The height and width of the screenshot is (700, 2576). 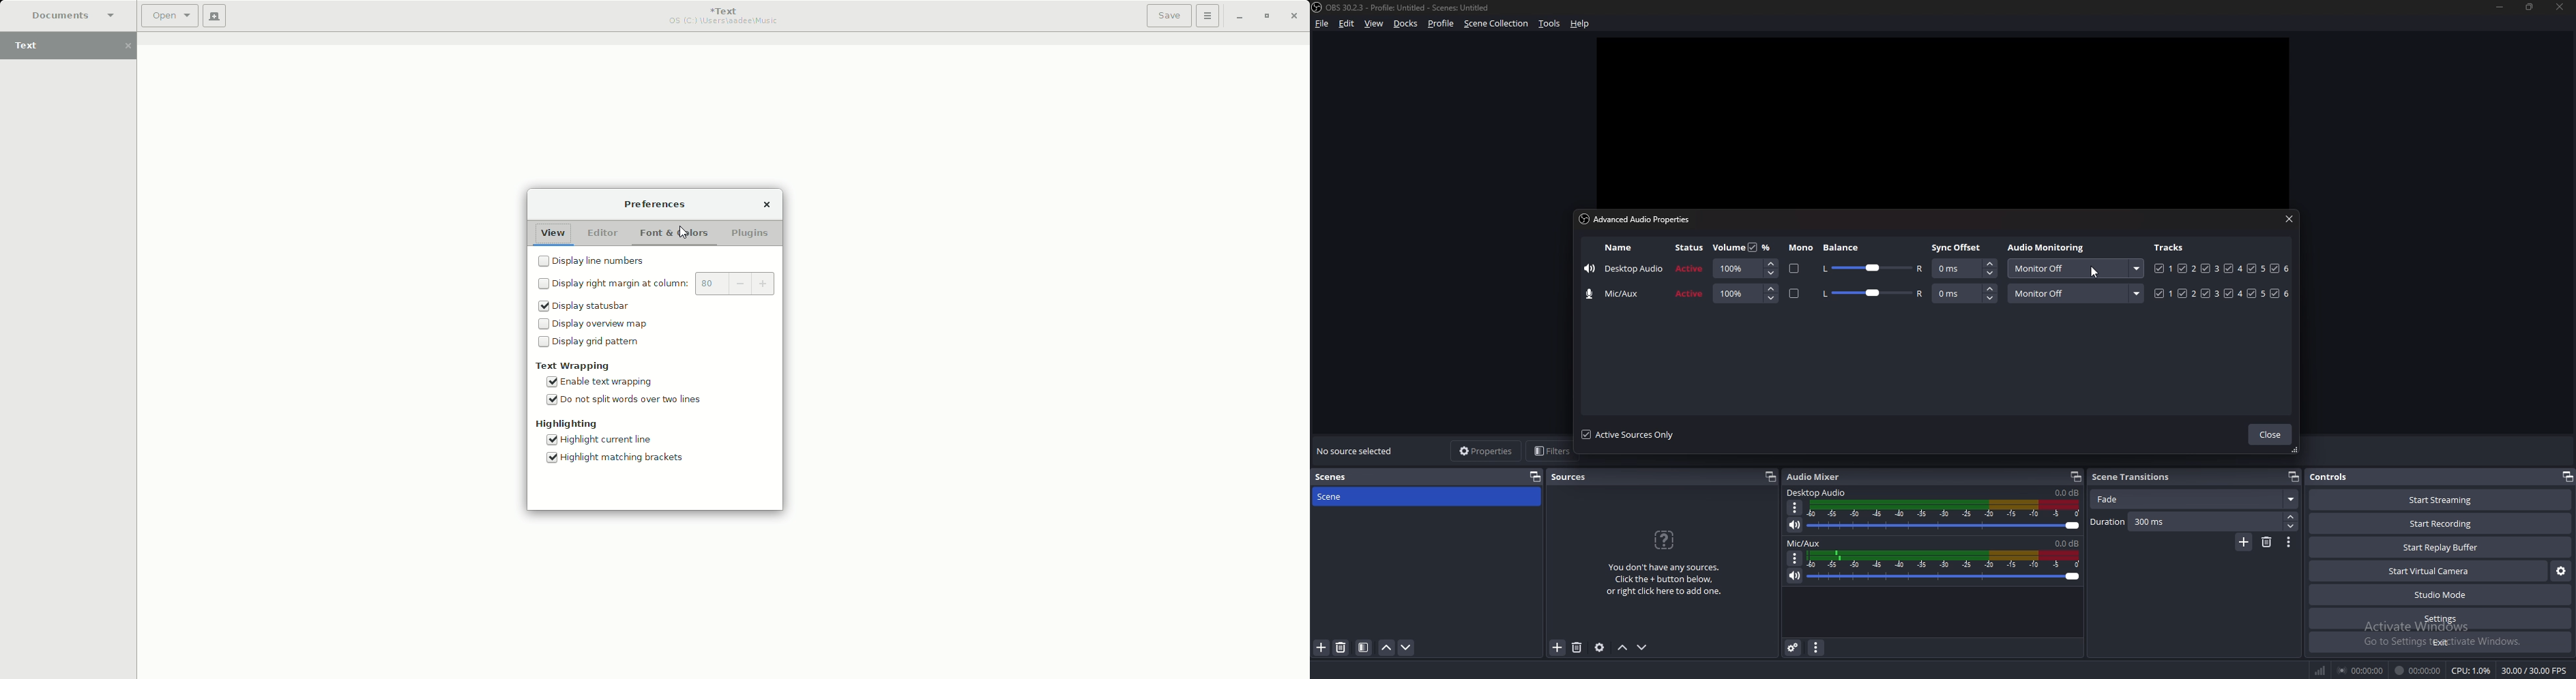 I want to click on mono, so click(x=1801, y=248).